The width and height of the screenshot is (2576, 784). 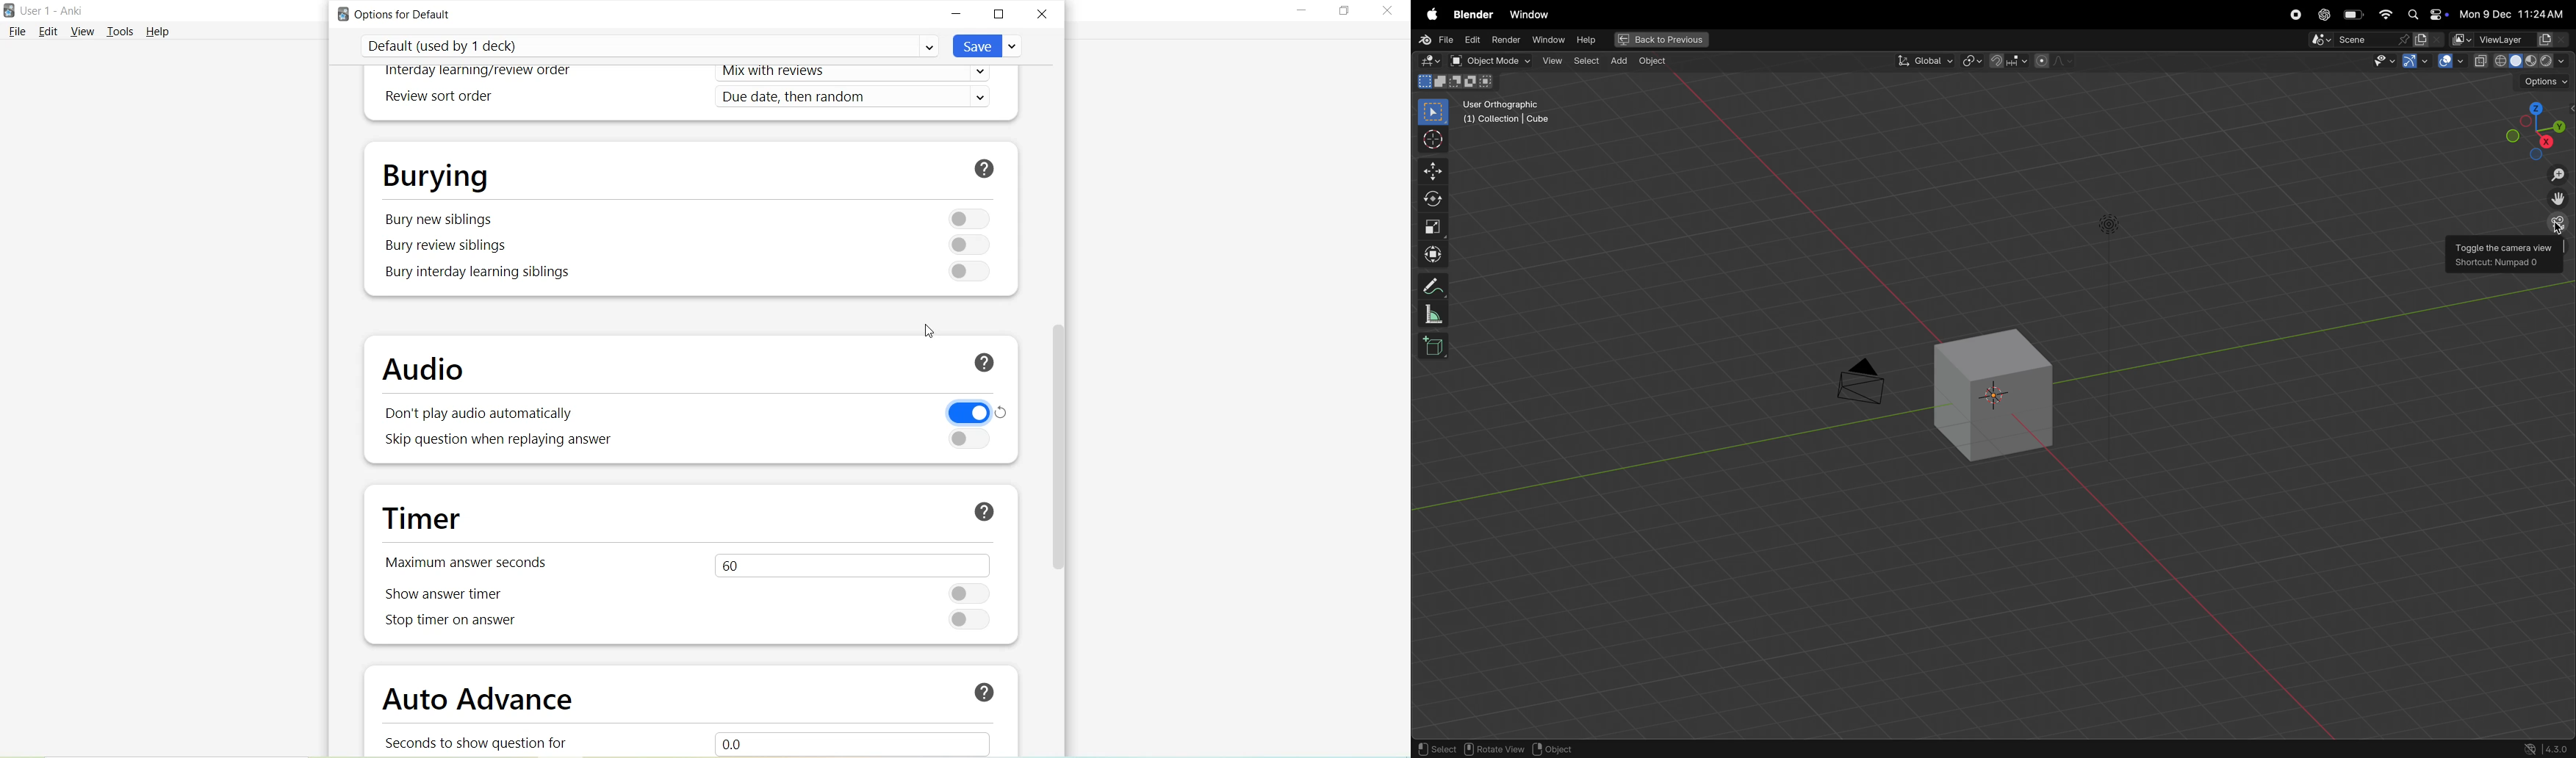 I want to click on Bury review siblings, so click(x=448, y=246).